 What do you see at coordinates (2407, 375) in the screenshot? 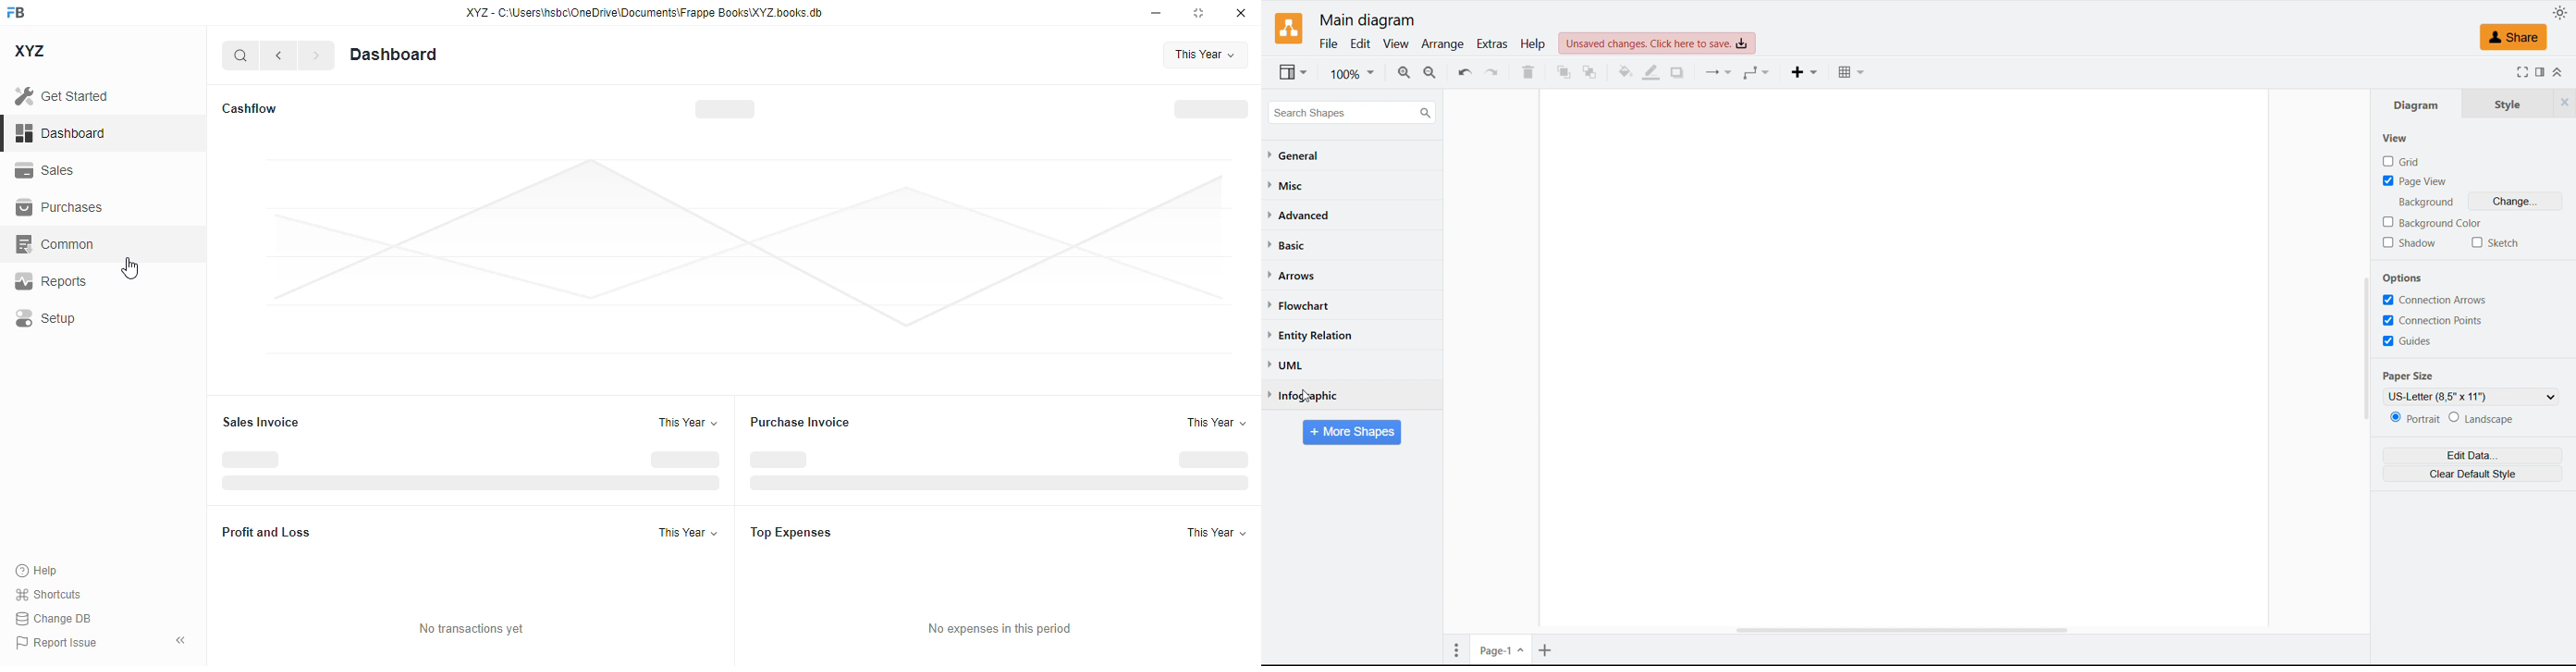
I see `Paper size ` at bounding box center [2407, 375].